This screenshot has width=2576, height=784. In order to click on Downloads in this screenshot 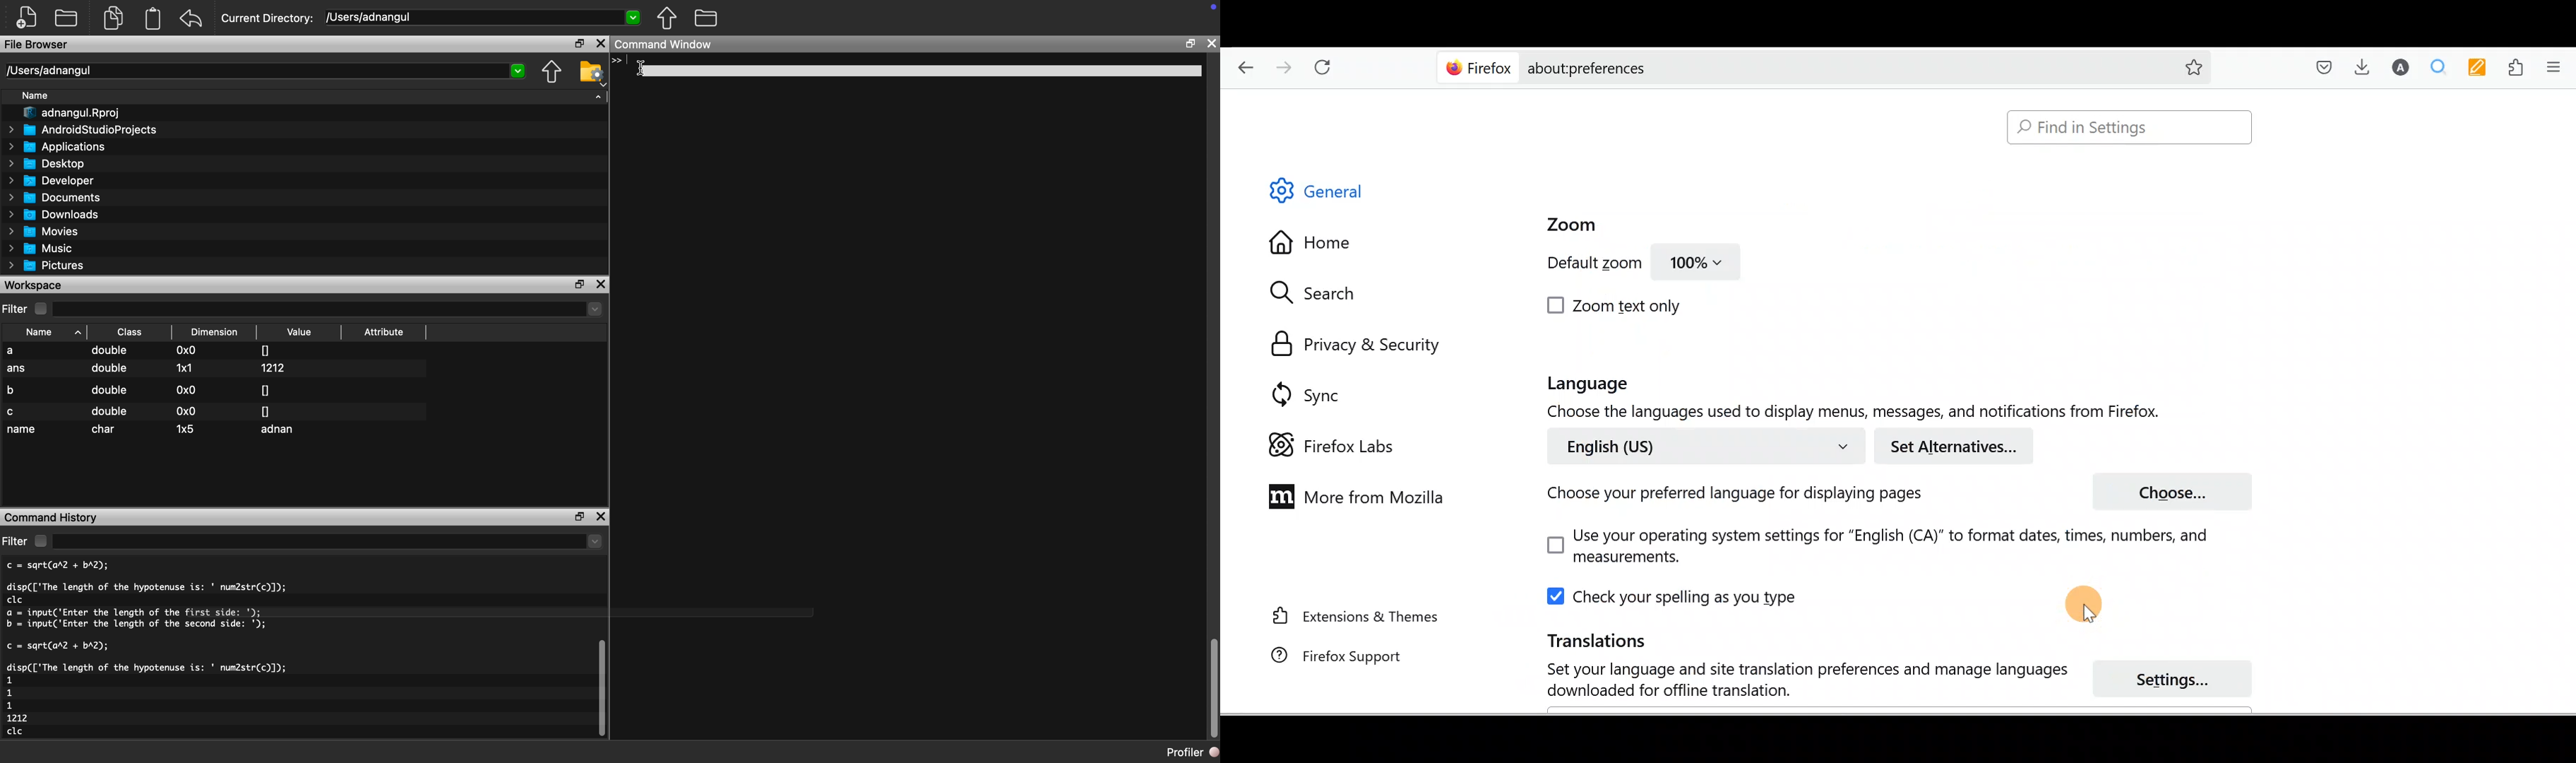, I will do `click(2359, 66)`.